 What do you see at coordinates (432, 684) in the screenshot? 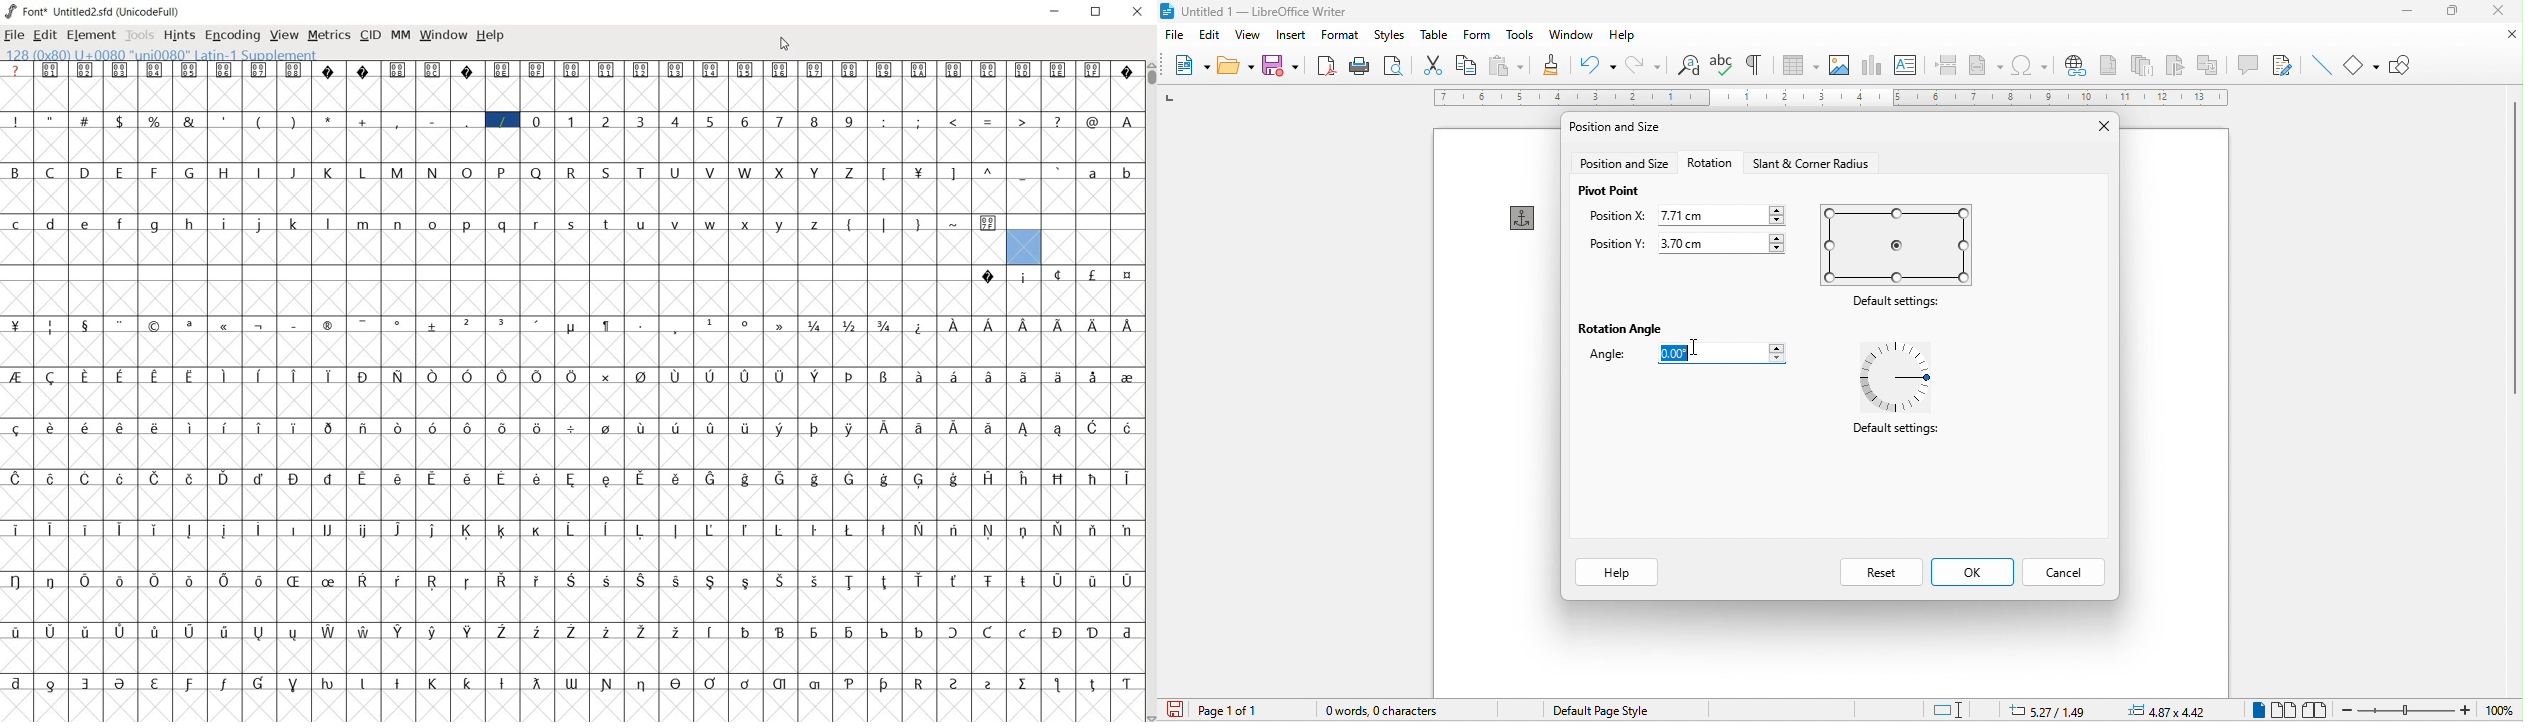
I see `glyph` at bounding box center [432, 684].